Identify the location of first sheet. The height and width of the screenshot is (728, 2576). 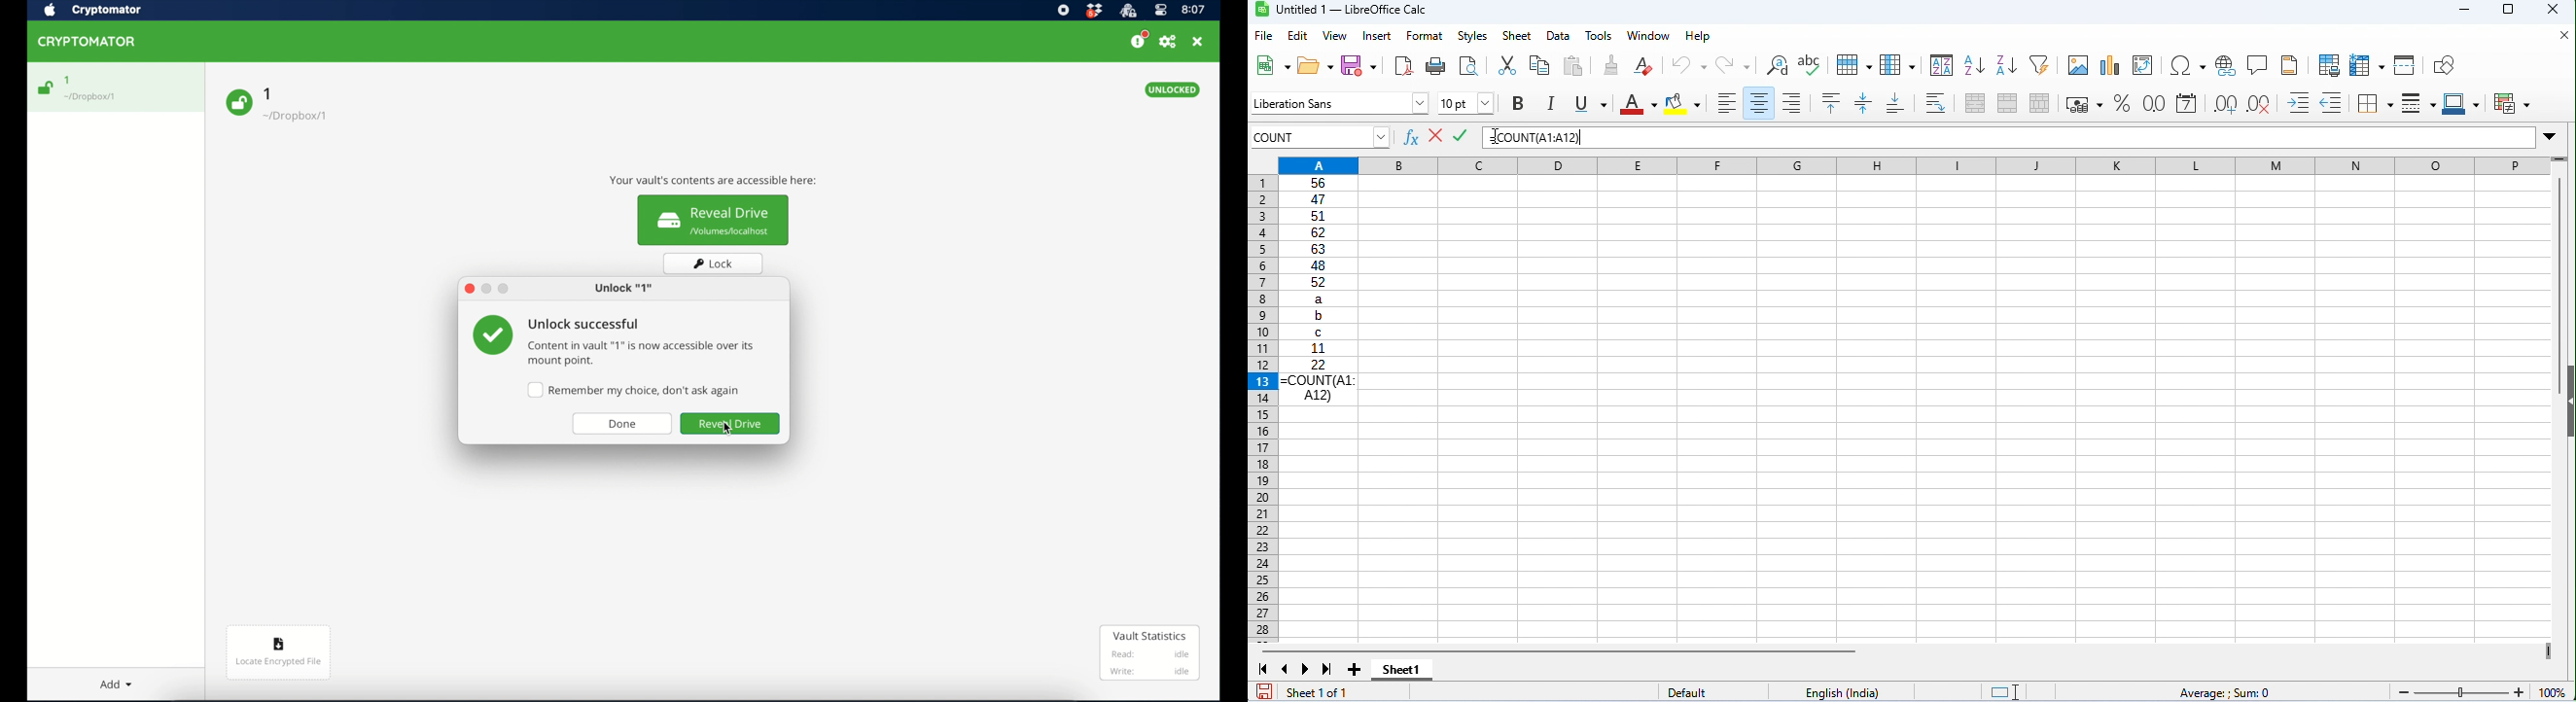
(1263, 669).